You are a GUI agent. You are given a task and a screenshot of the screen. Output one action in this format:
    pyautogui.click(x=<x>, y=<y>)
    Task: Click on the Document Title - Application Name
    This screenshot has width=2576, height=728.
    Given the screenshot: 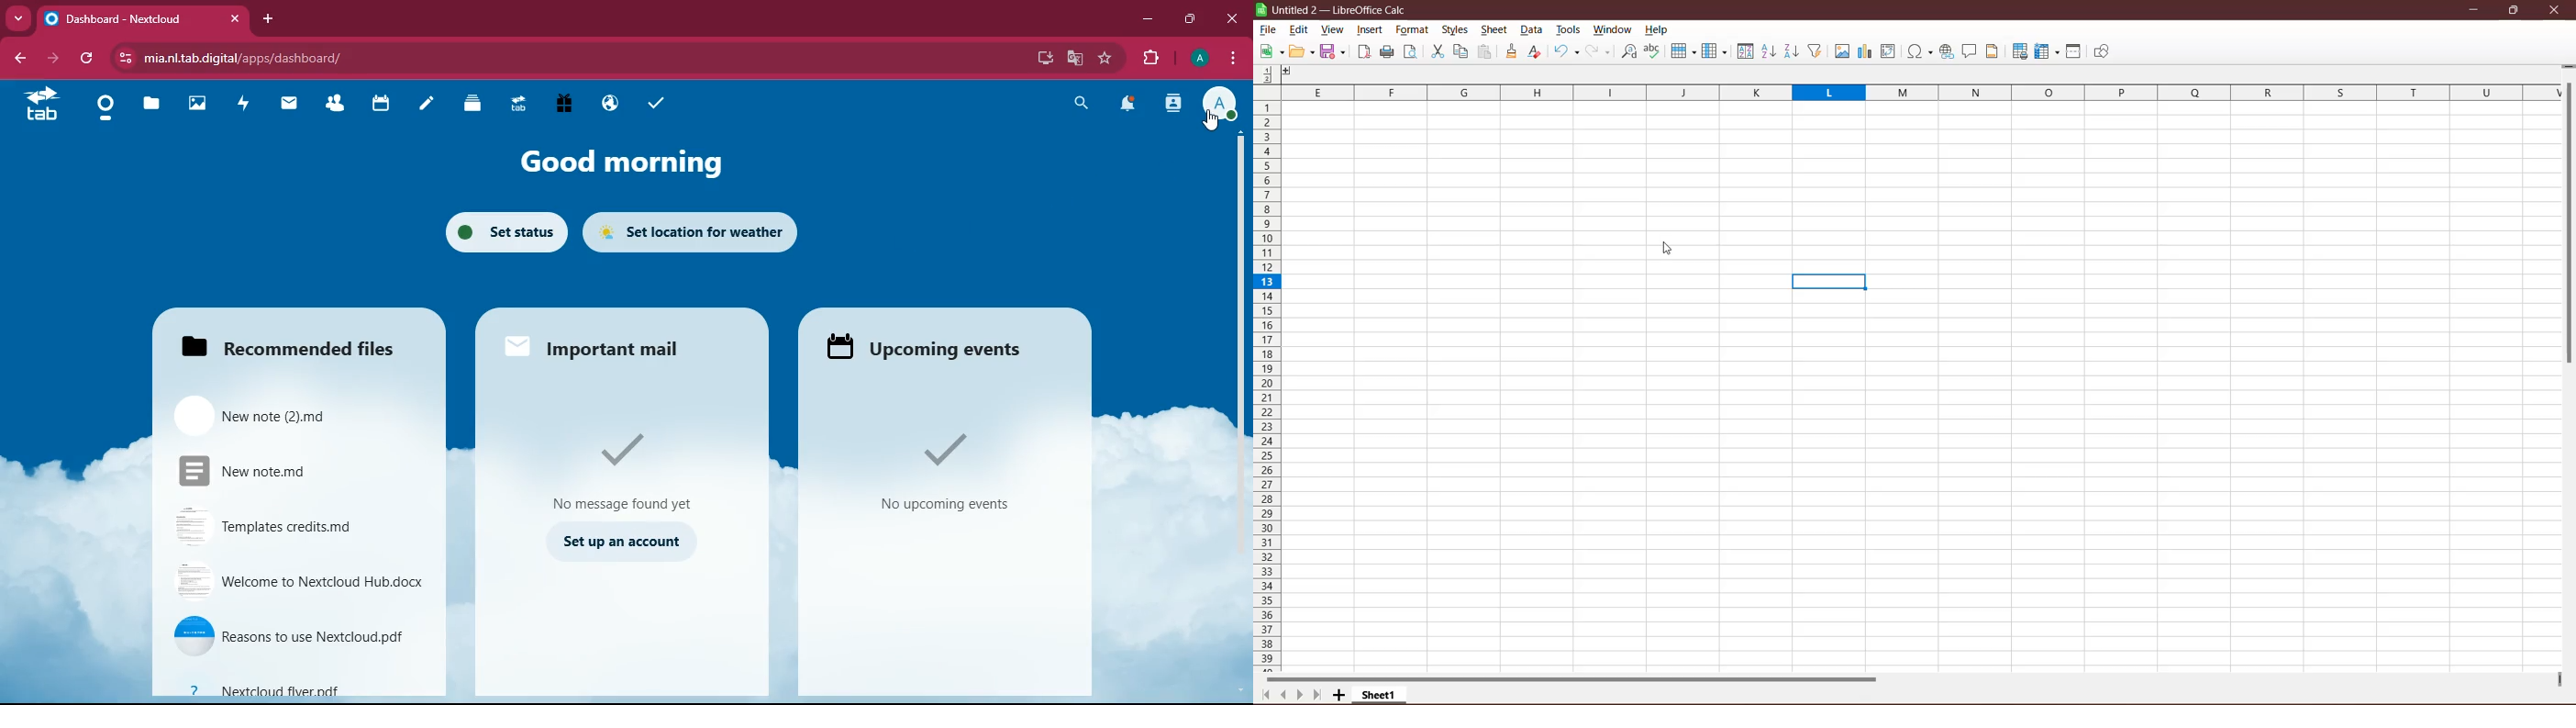 What is the action you would take?
    pyautogui.click(x=1343, y=10)
    